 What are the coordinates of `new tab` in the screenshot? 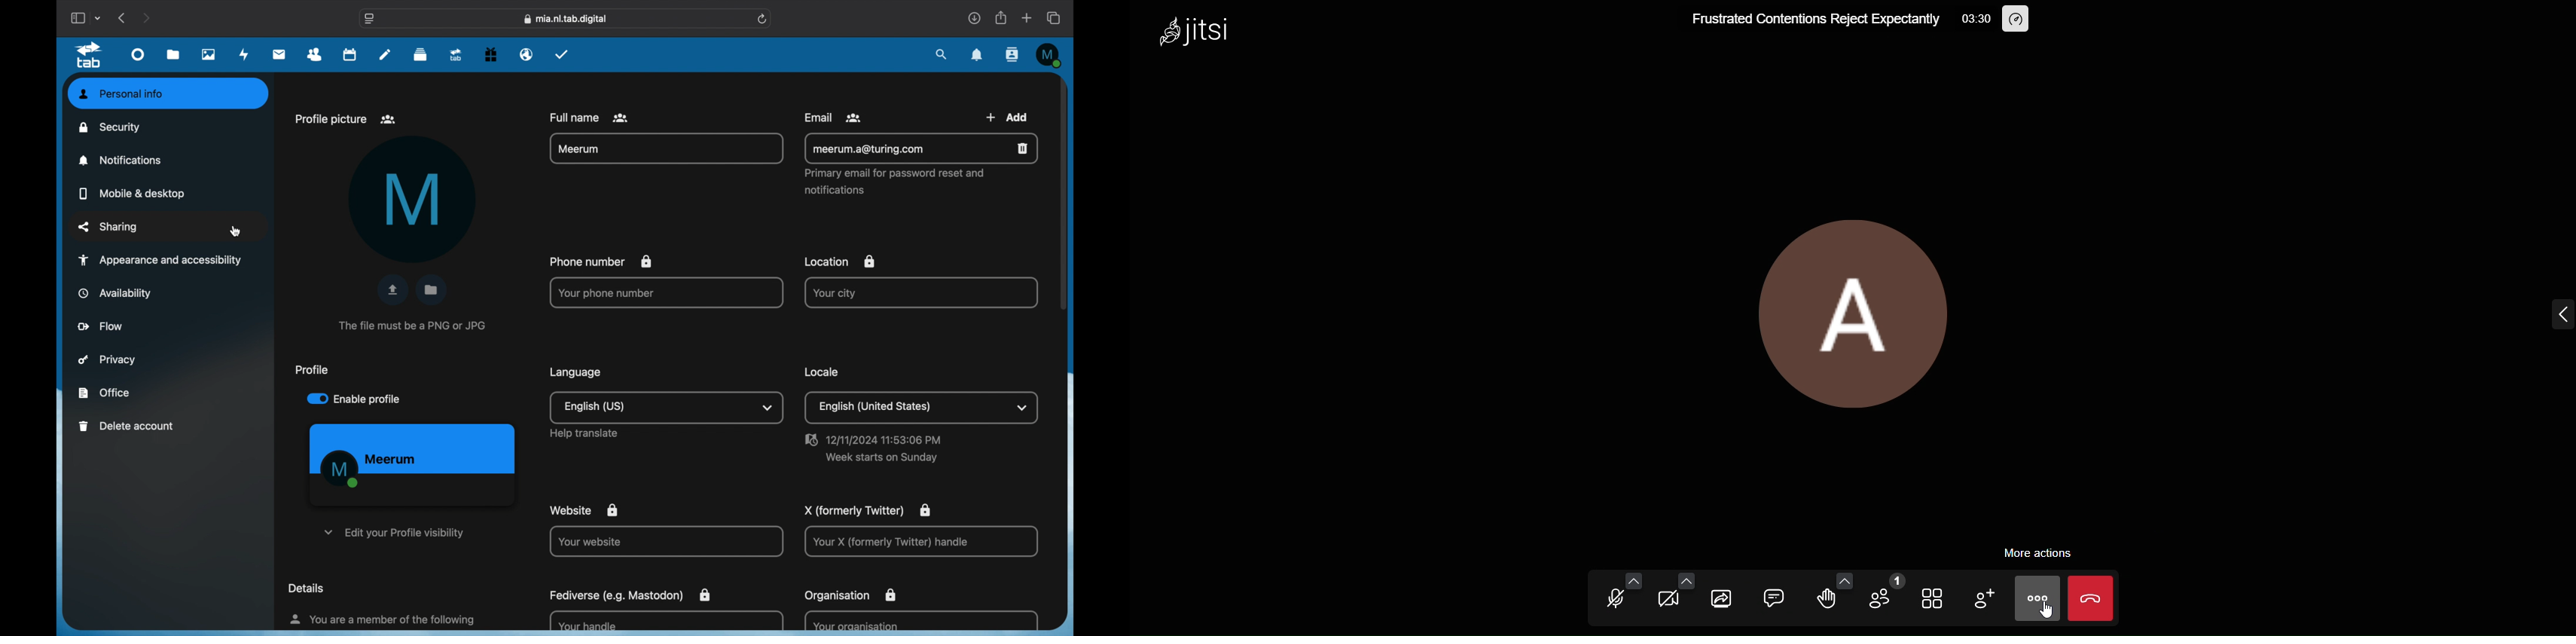 It's located at (1028, 18).